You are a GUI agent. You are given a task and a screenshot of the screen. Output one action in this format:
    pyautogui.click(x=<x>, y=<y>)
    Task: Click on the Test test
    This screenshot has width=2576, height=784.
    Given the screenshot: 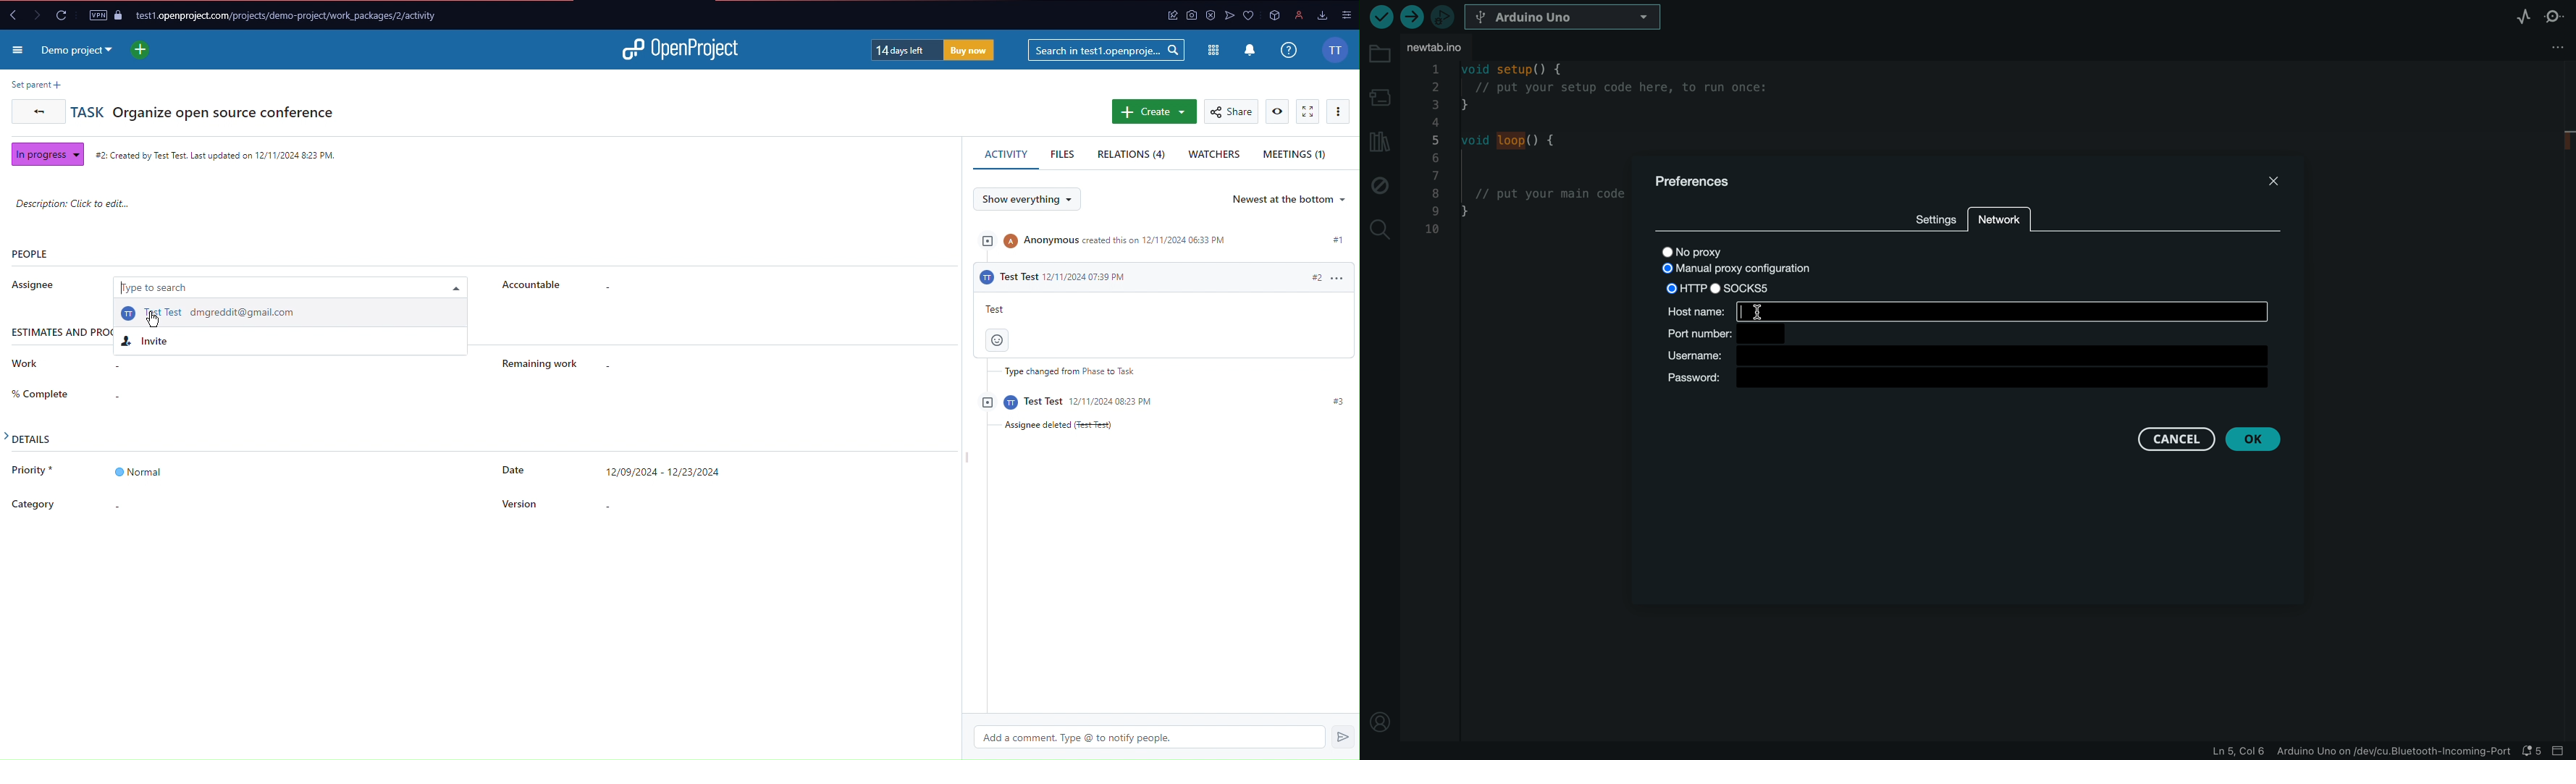 What is the action you would take?
    pyautogui.click(x=1057, y=276)
    